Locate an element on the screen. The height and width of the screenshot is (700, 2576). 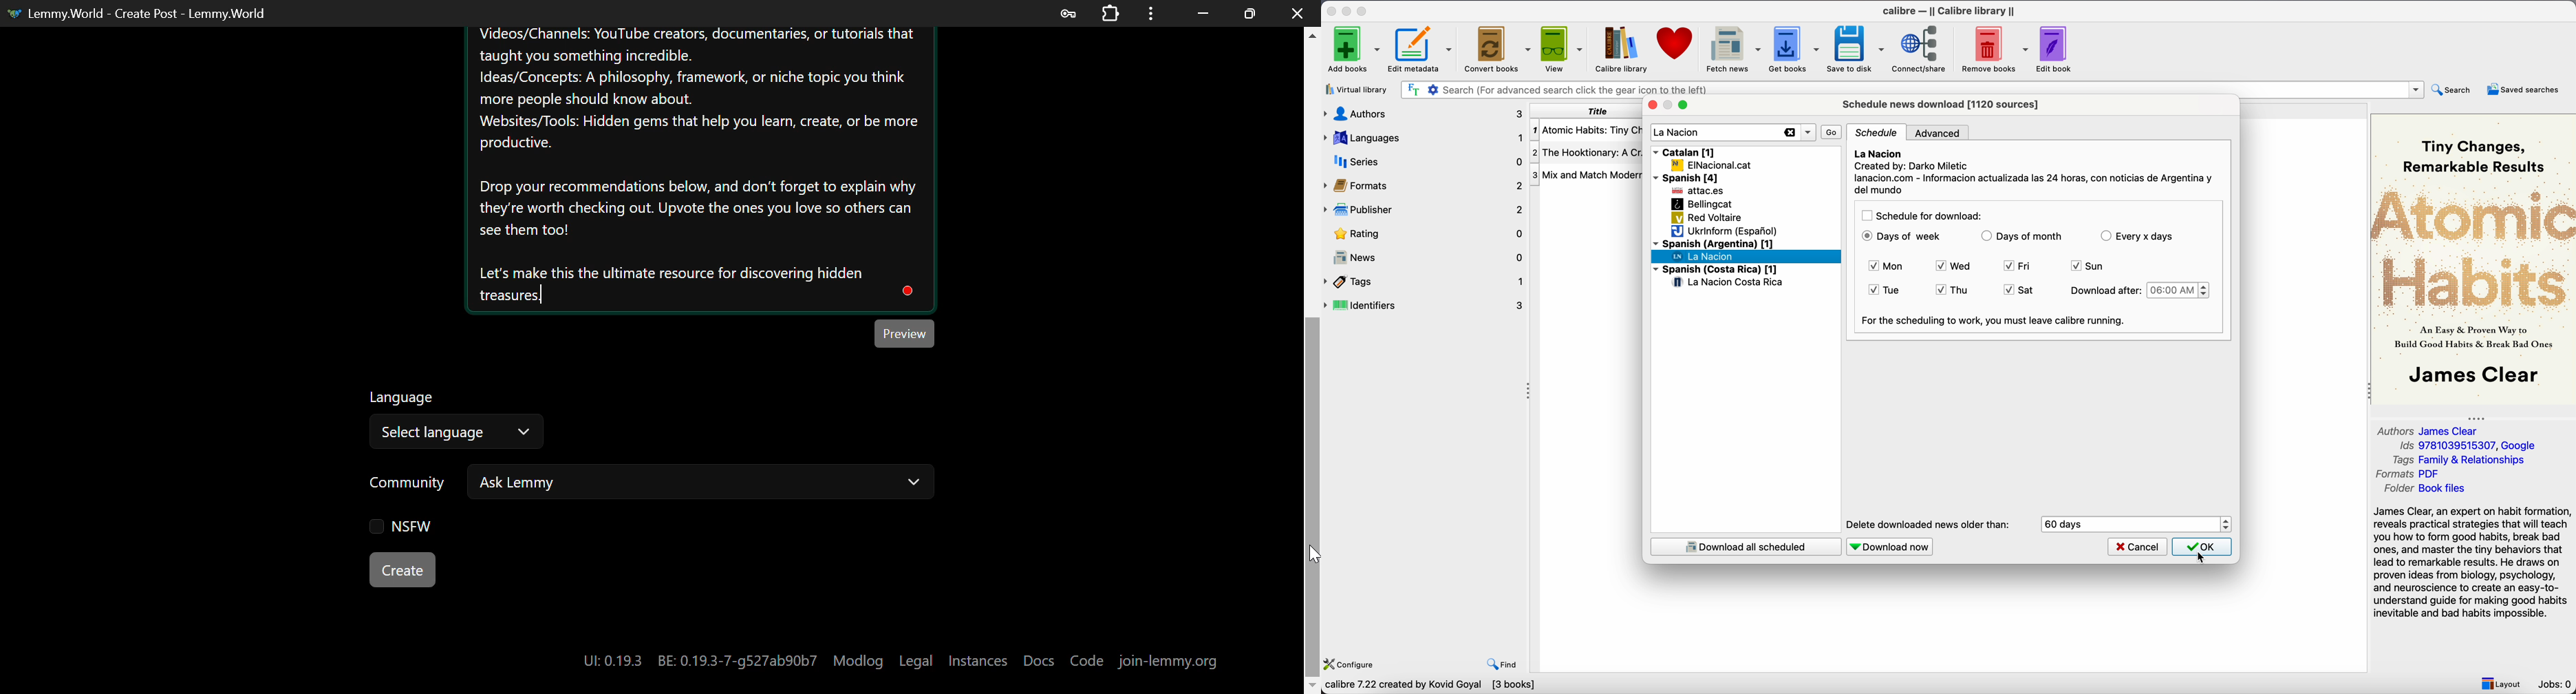
Catalan [1] is located at coordinates (1686, 151).